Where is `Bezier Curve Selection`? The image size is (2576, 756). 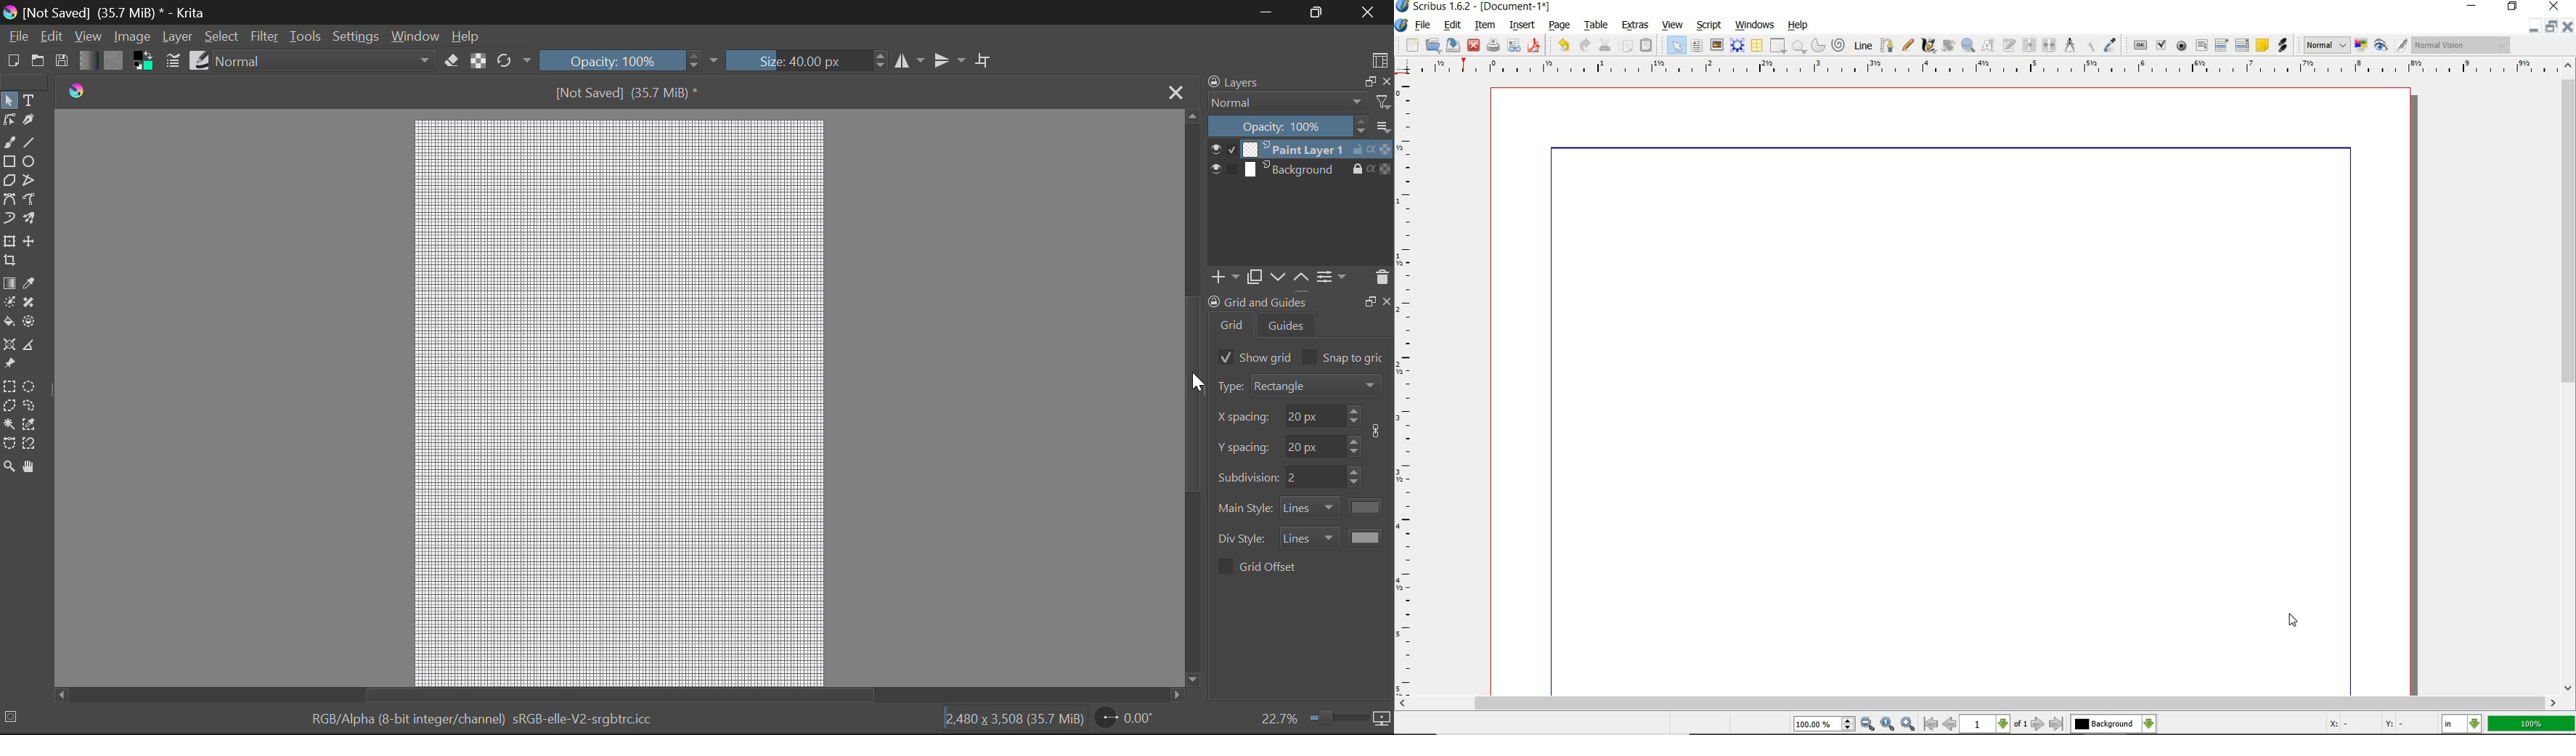 Bezier Curve Selection is located at coordinates (9, 444).